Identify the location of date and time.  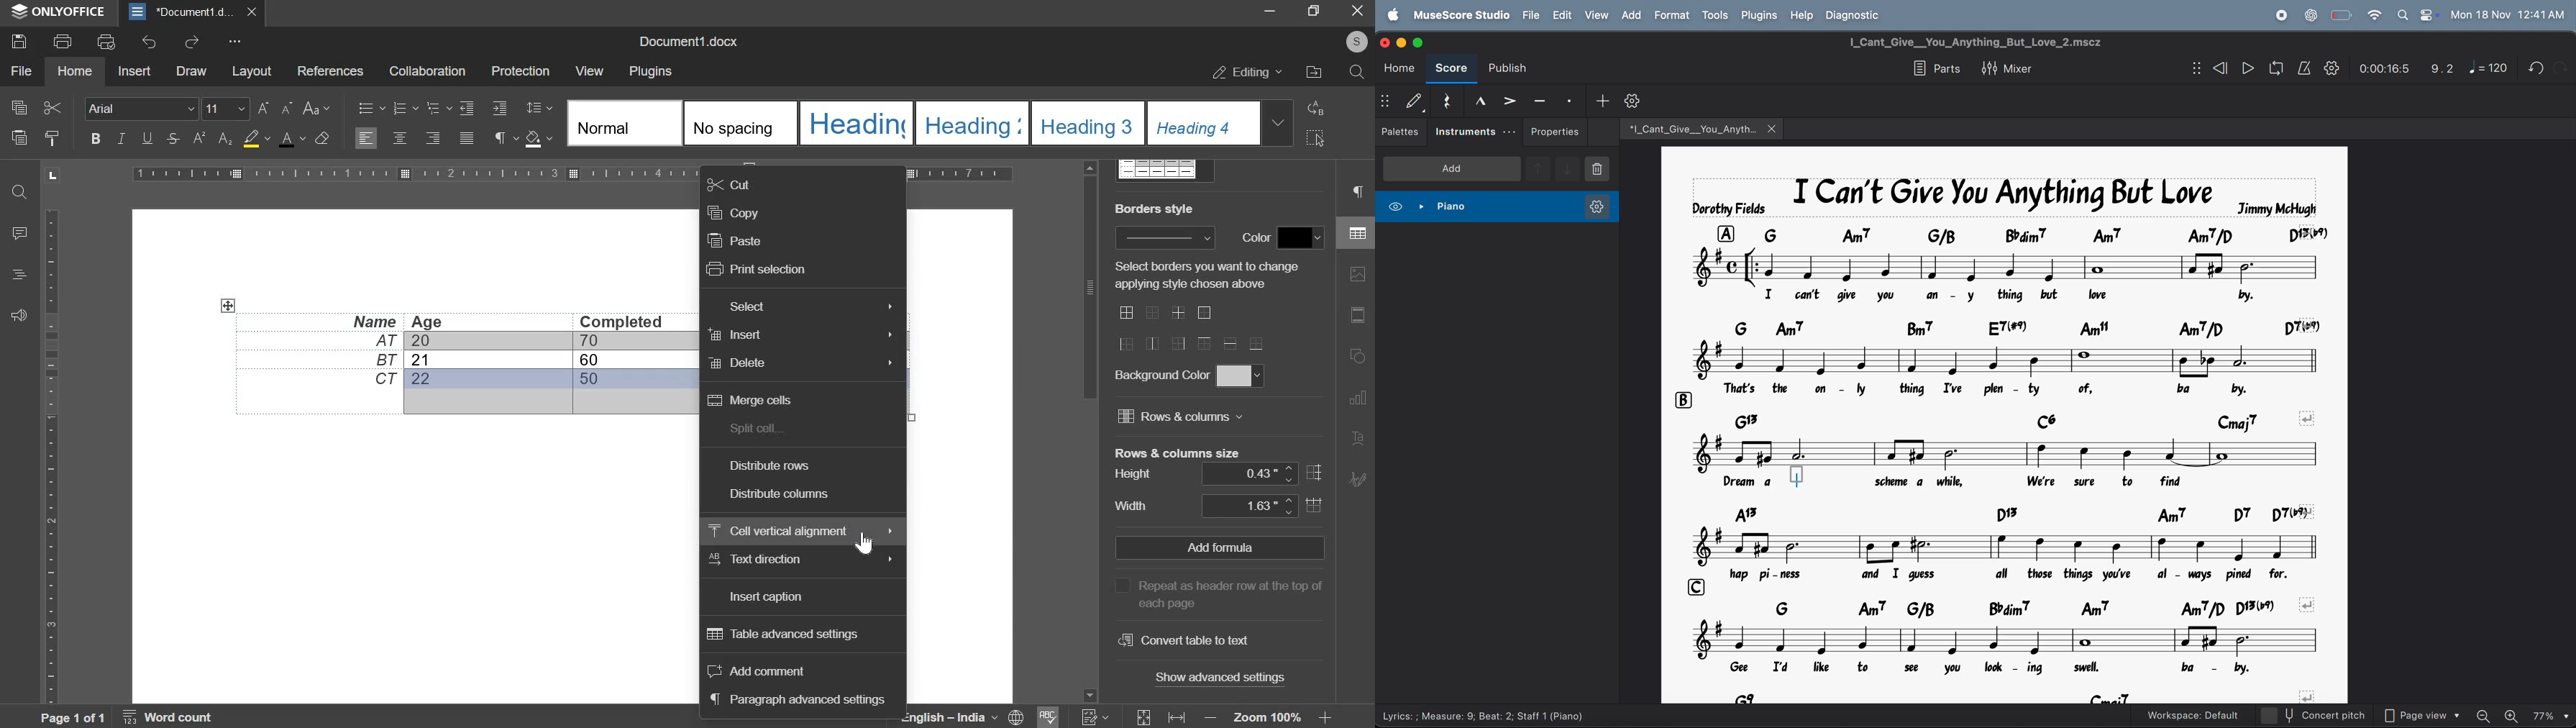
(2511, 15).